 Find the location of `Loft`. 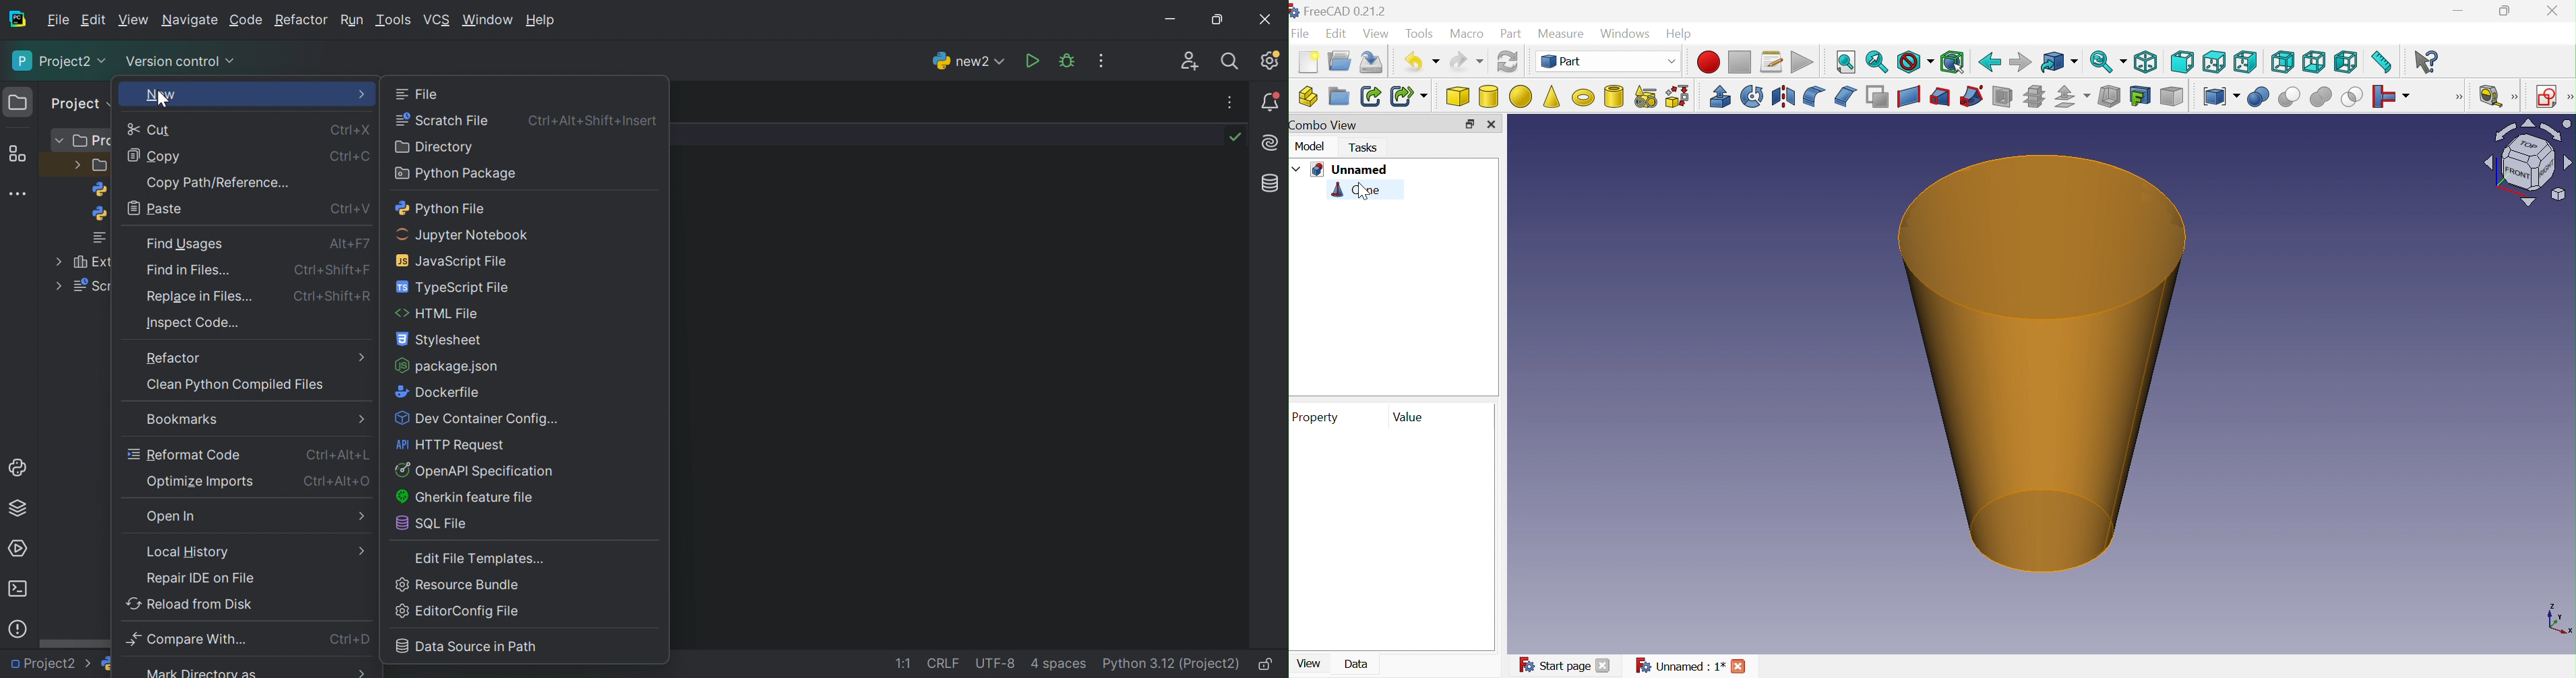

Loft is located at coordinates (1940, 97).